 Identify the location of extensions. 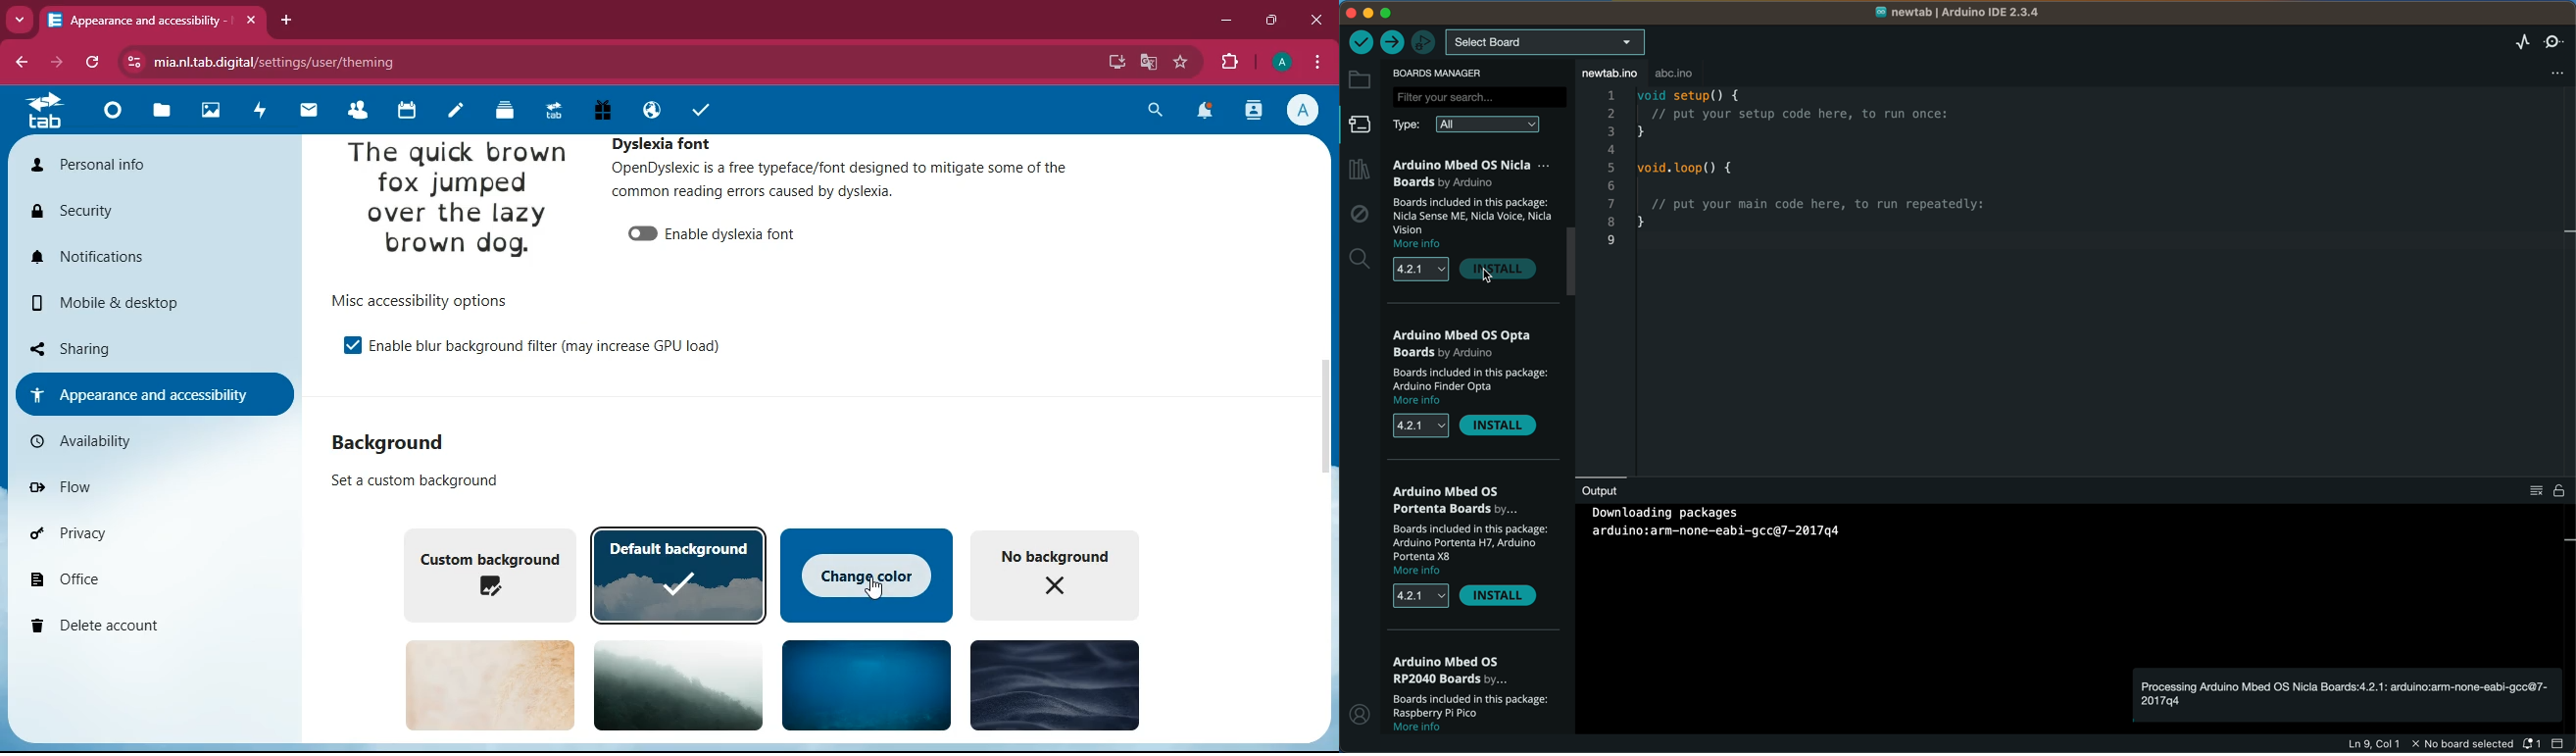
(1231, 60).